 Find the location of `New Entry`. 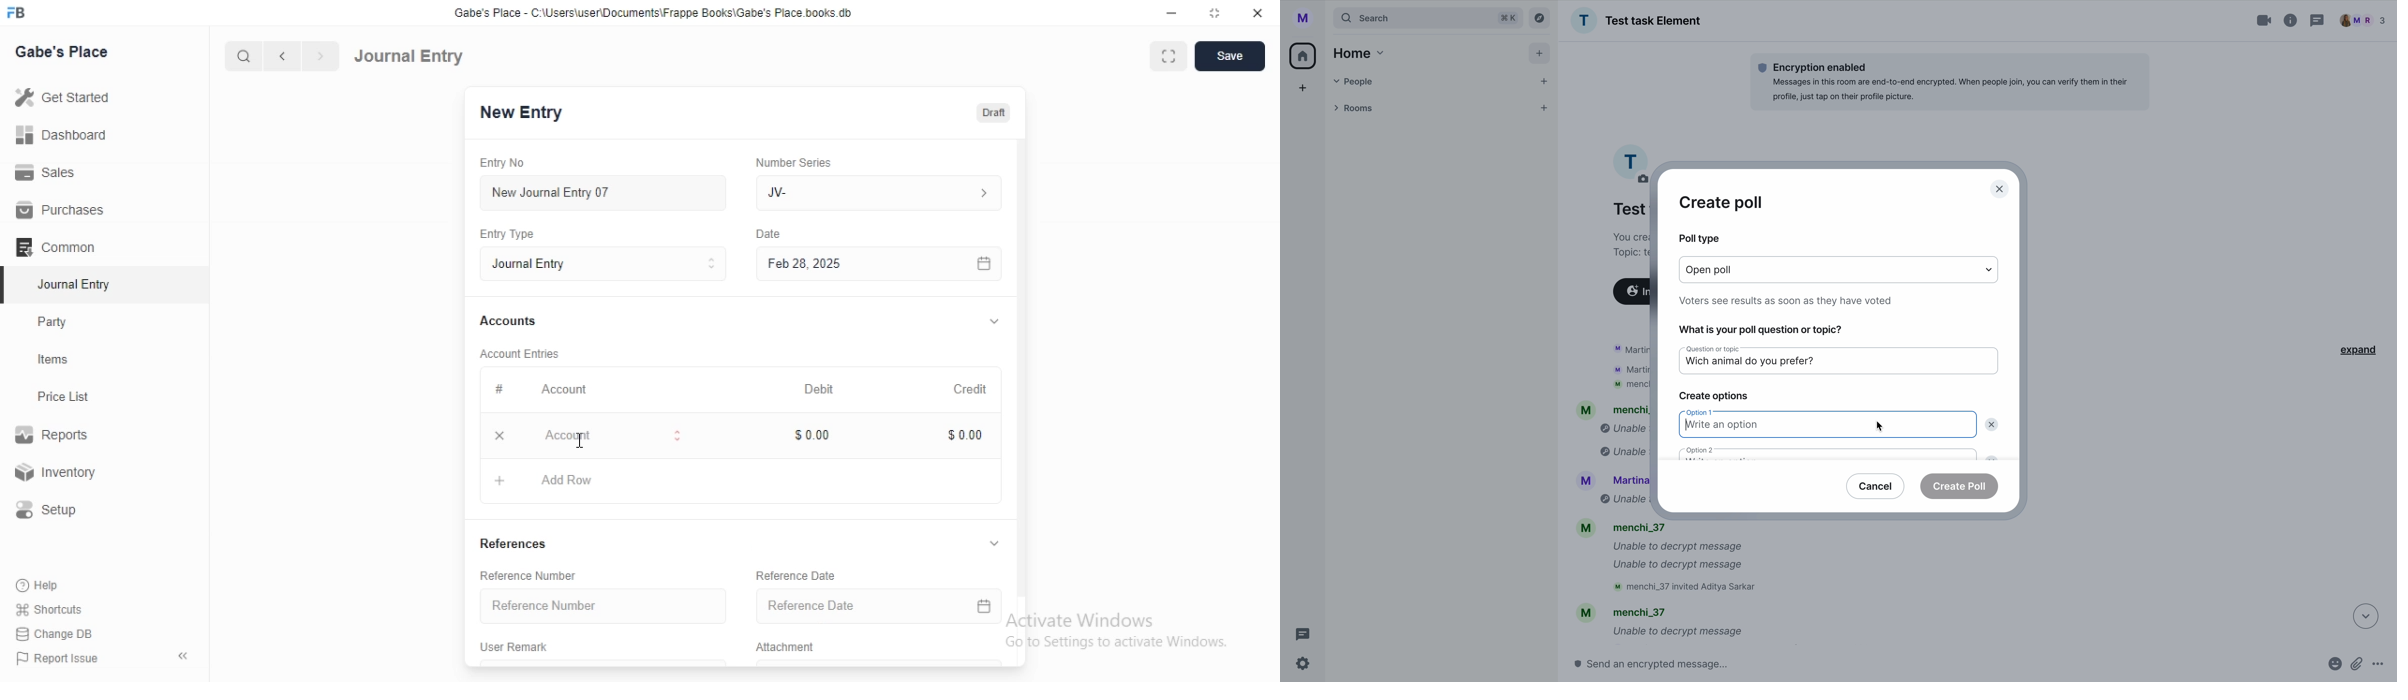

New Entry is located at coordinates (521, 113).